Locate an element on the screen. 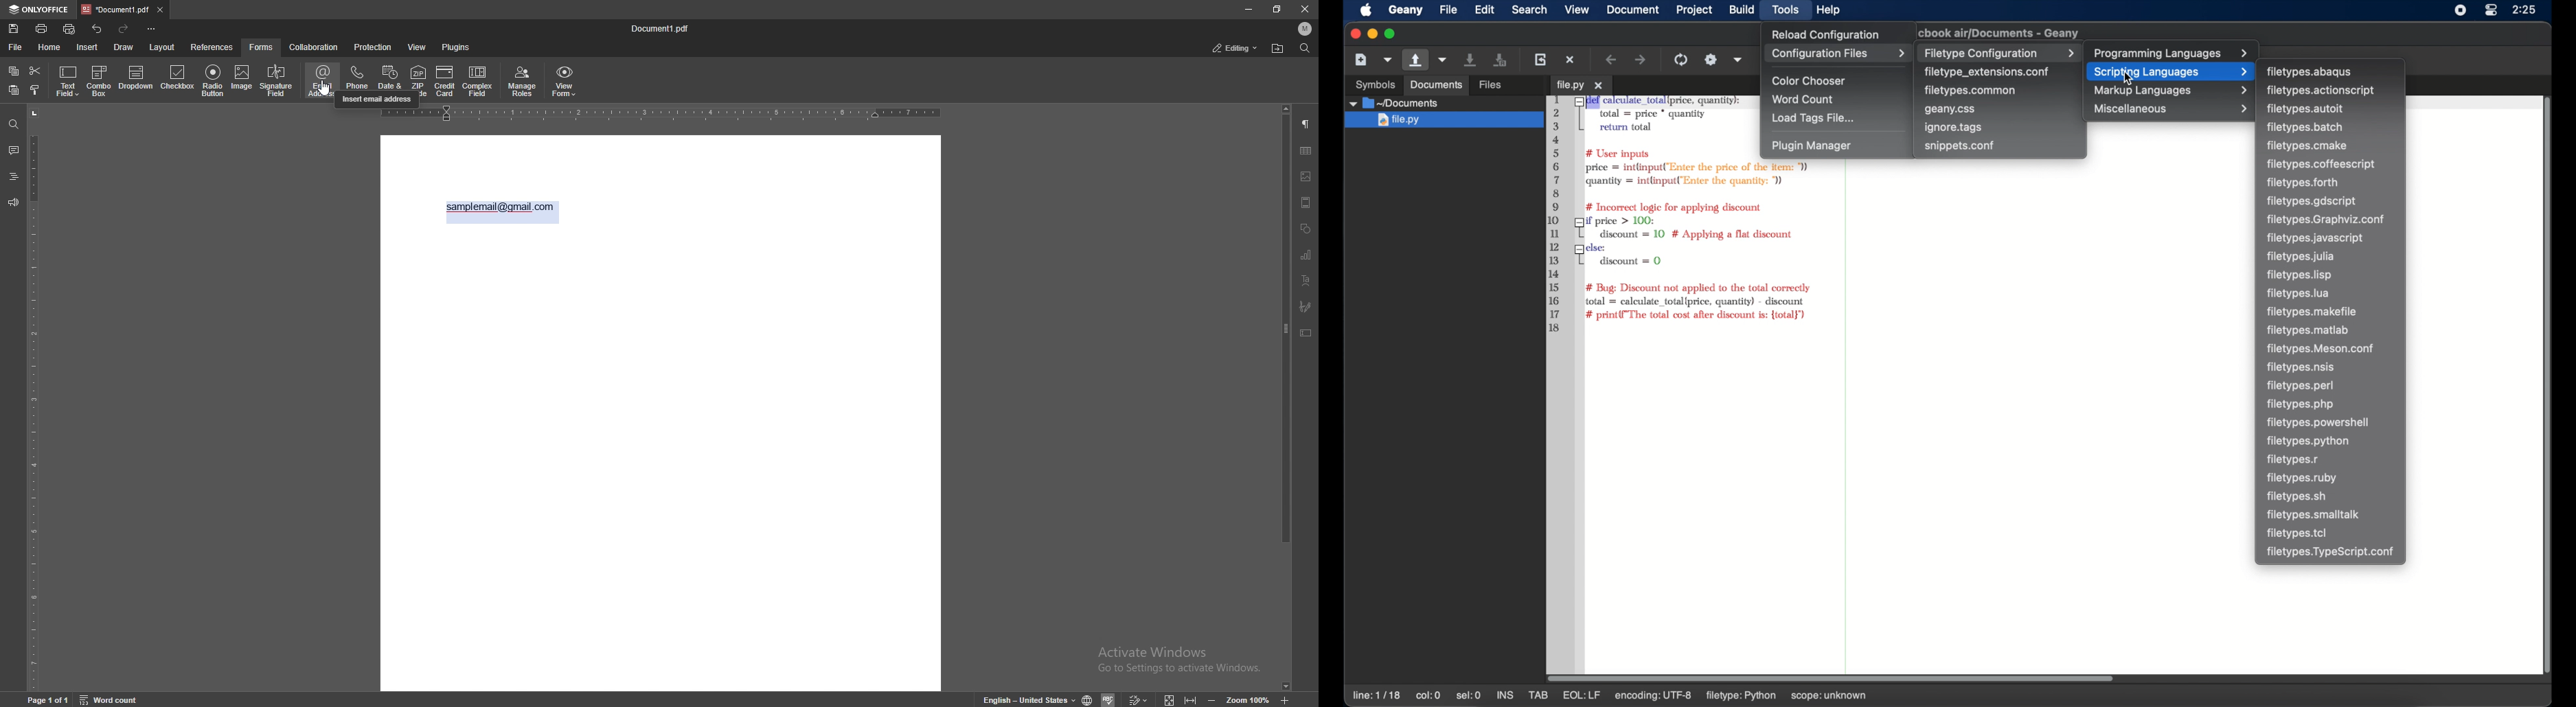 This screenshot has width=2576, height=728. shapes is located at coordinates (1306, 227).